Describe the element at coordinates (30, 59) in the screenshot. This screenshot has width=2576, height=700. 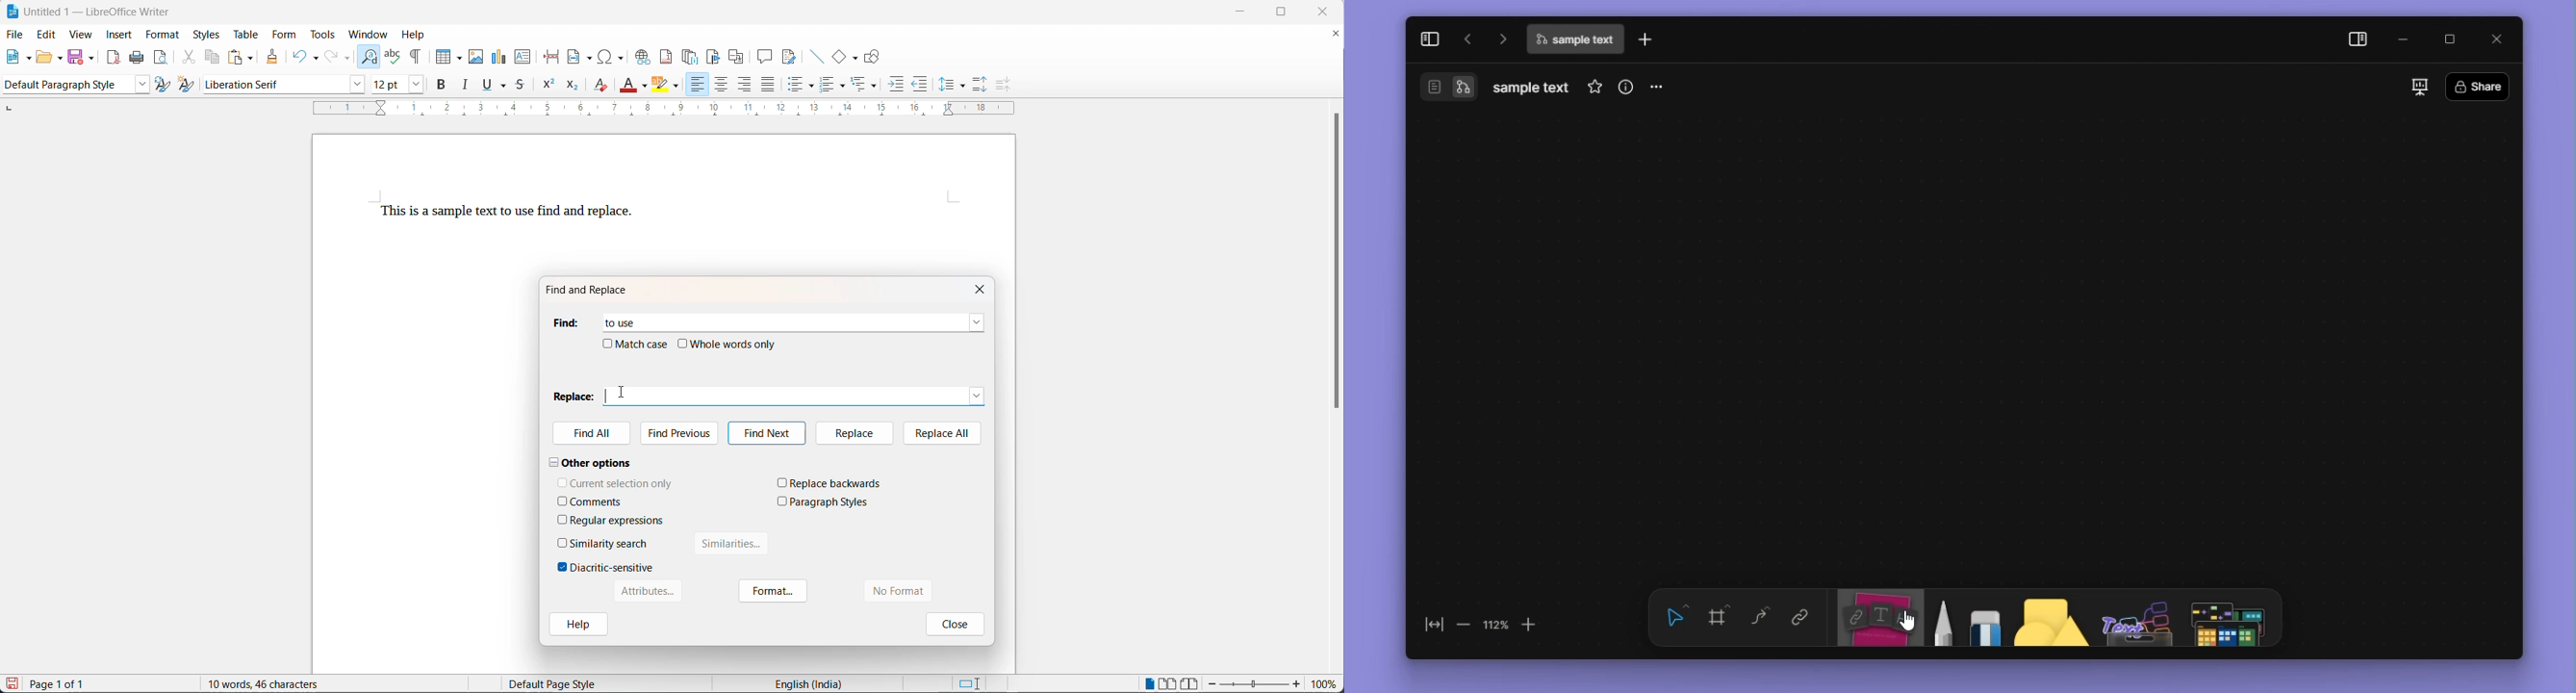
I see `new file options` at that location.